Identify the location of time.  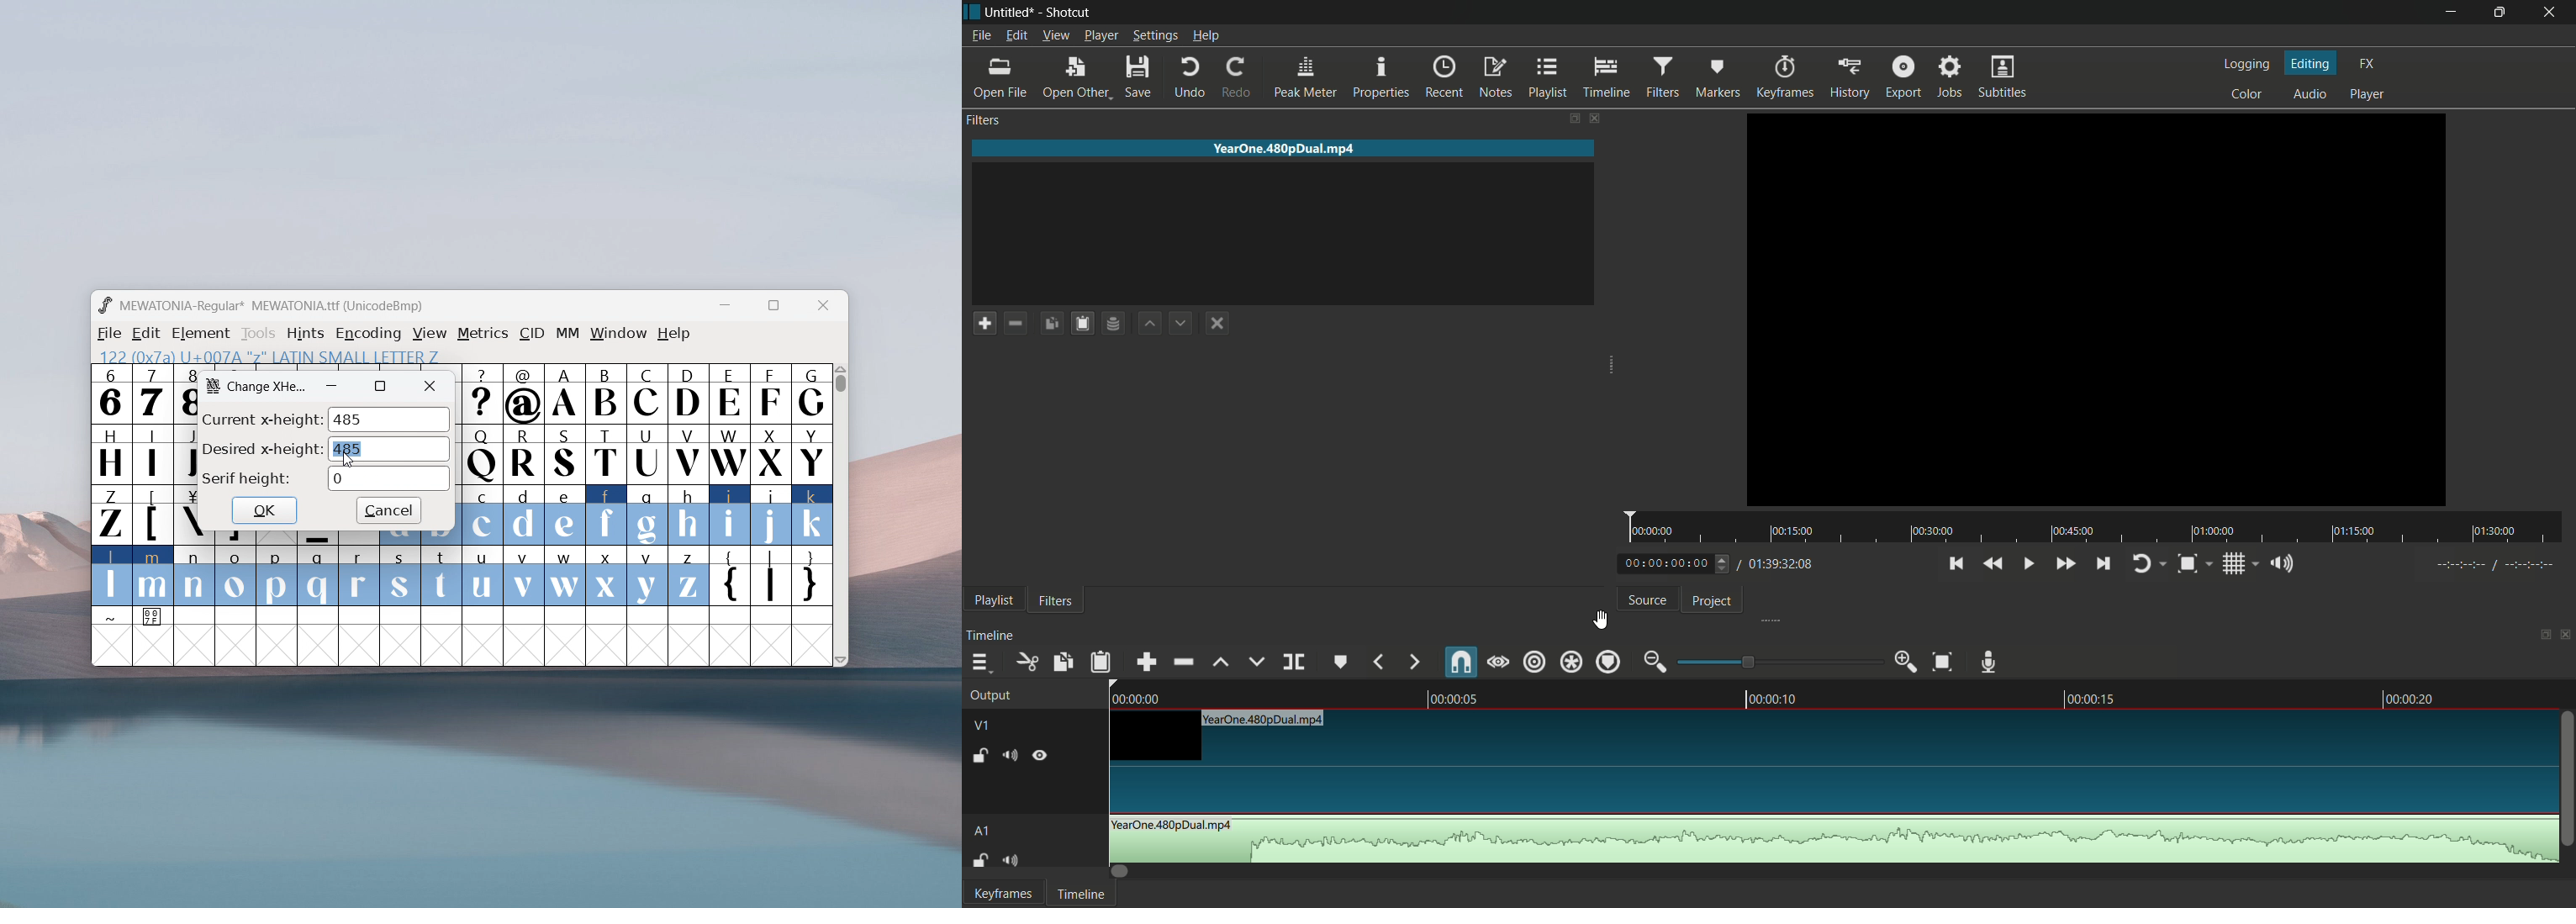
(2494, 563).